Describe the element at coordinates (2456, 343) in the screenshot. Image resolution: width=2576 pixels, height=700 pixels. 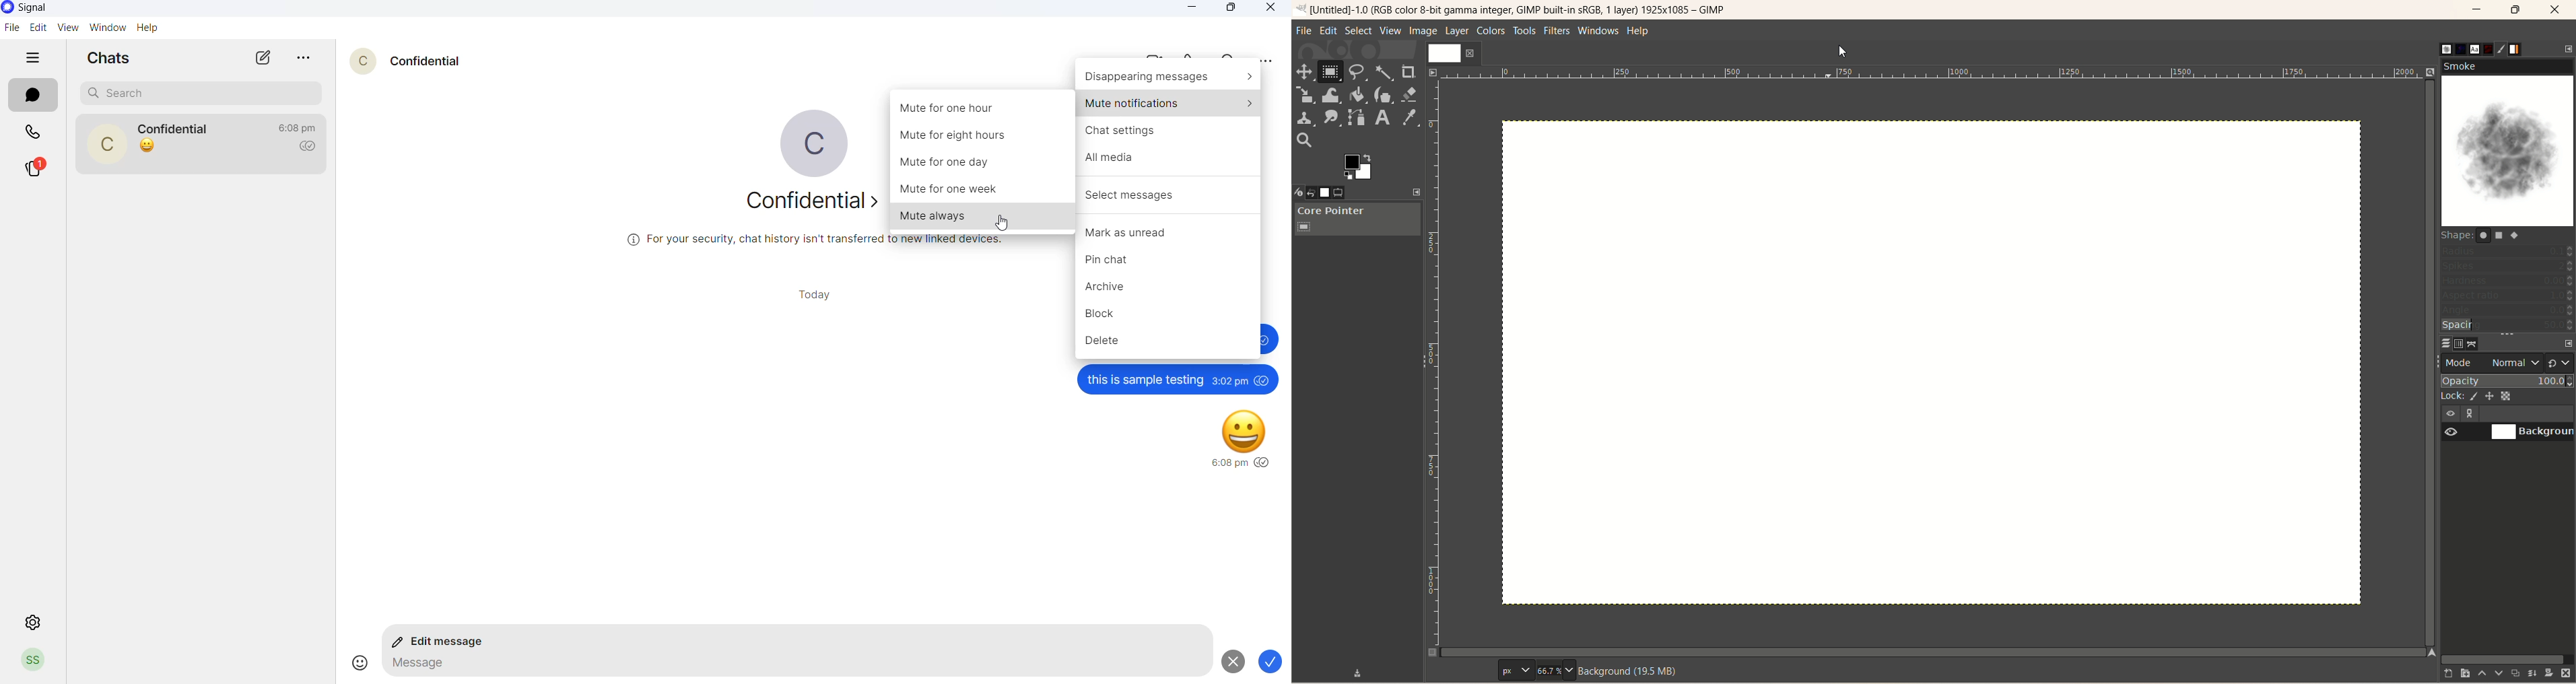
I see `channel` at that location.